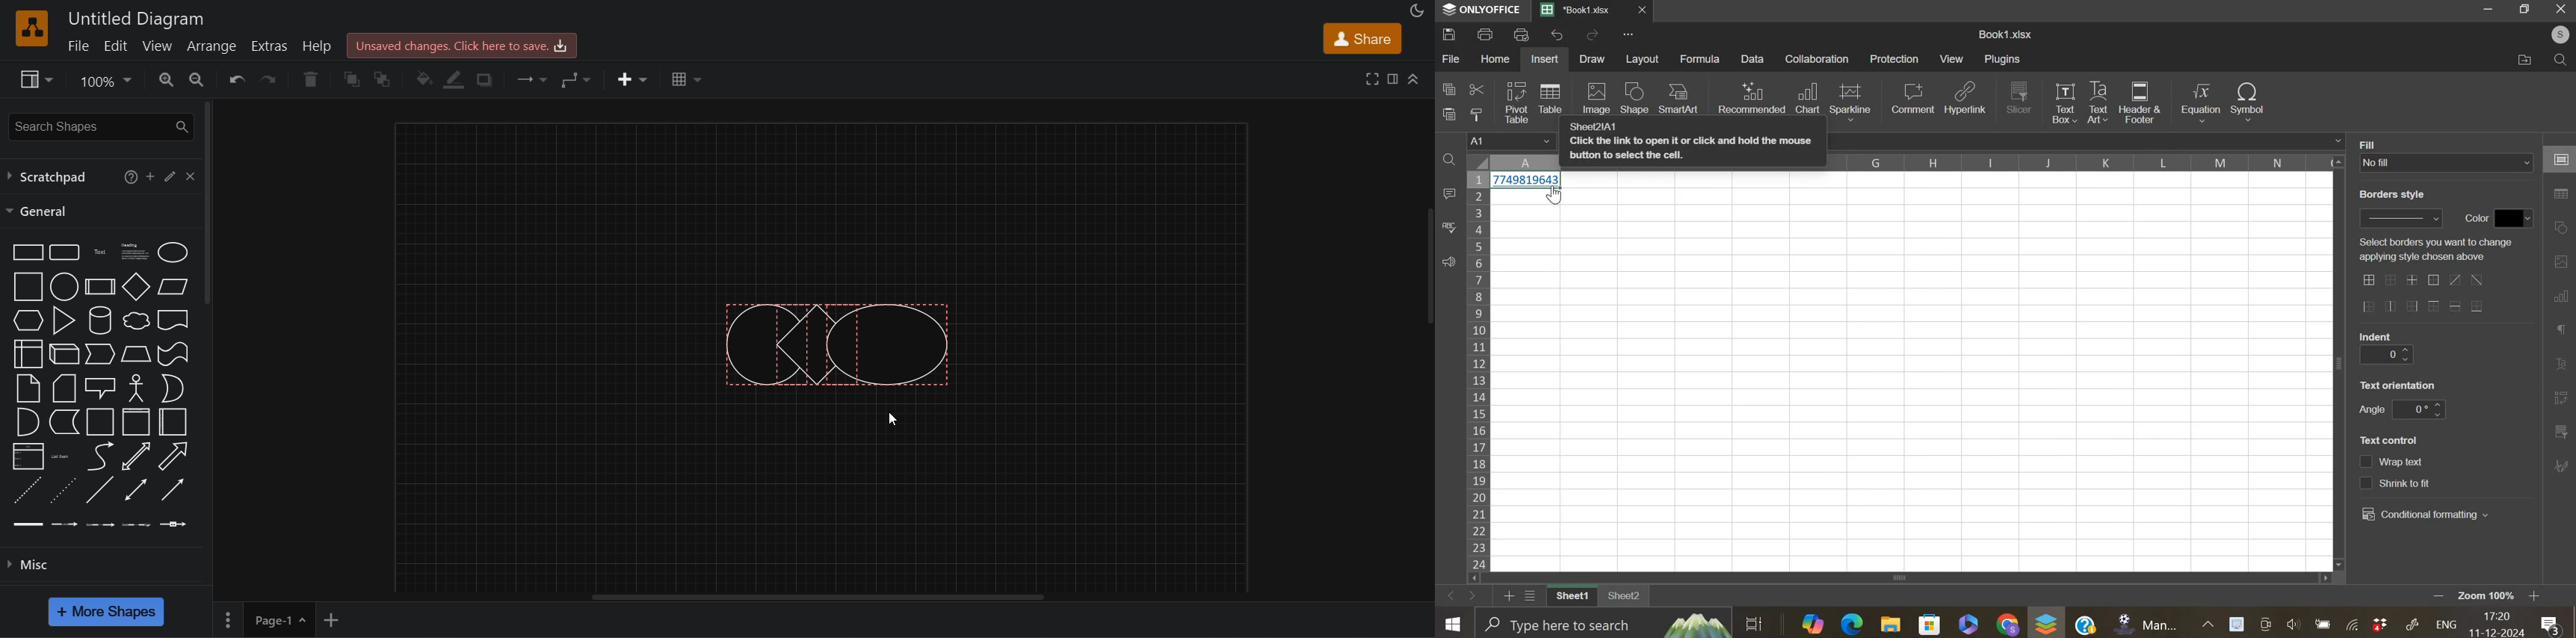  I want to click on move sheets, so click(1463, 595).